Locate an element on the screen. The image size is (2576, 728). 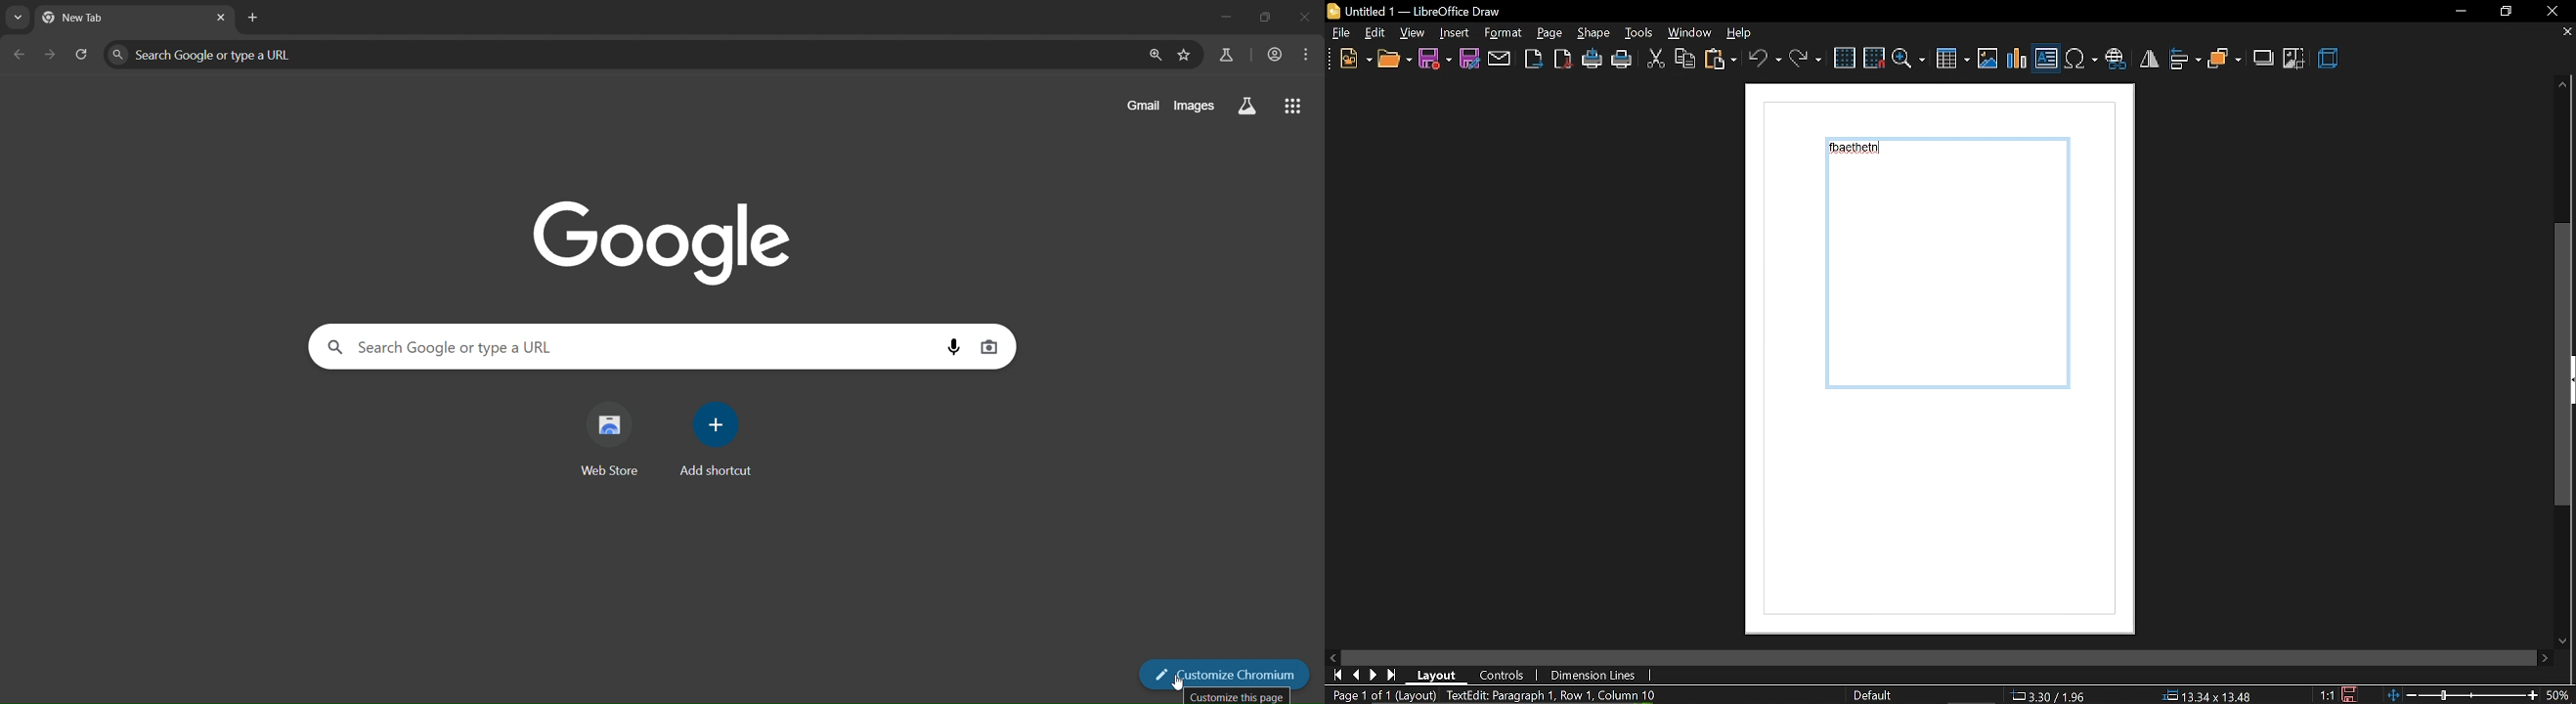
insert chart is located at coordinates (2018, 60).